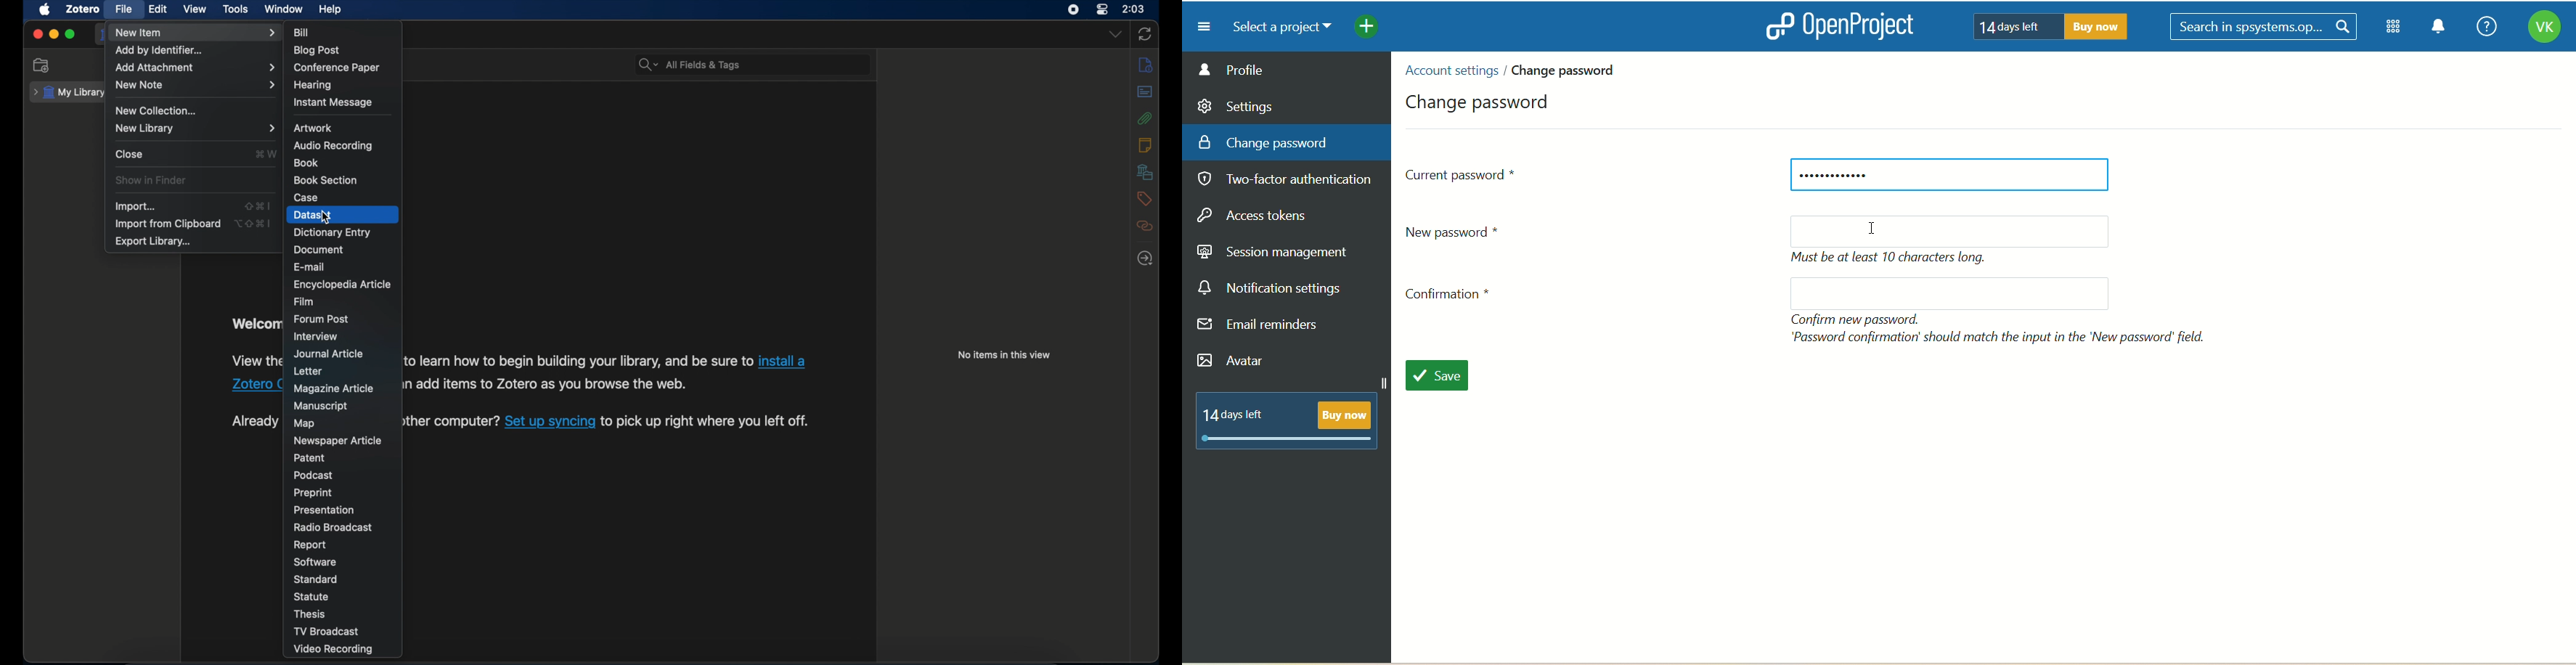 This screenshot has width=2576, height=672. I want to click on cursor, so click(325, 218).